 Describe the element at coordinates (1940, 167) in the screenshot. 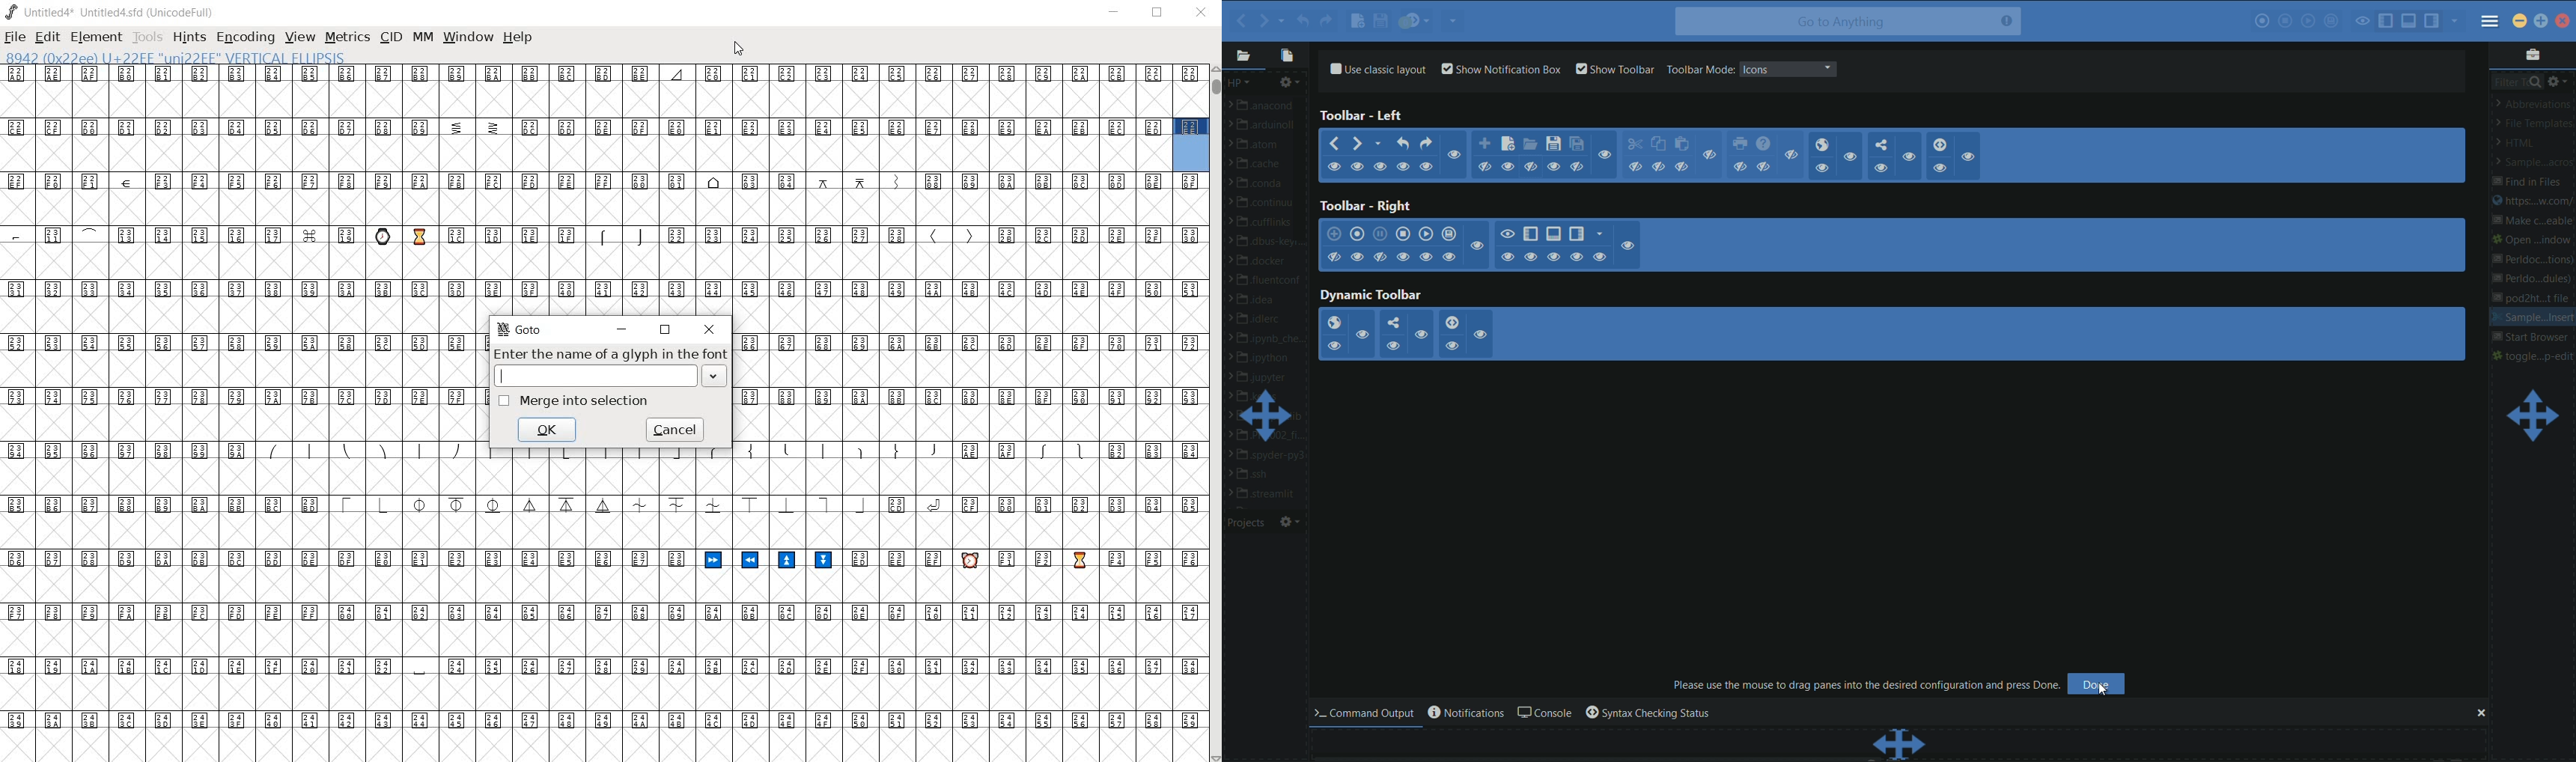

I see `show/hide` at that location.